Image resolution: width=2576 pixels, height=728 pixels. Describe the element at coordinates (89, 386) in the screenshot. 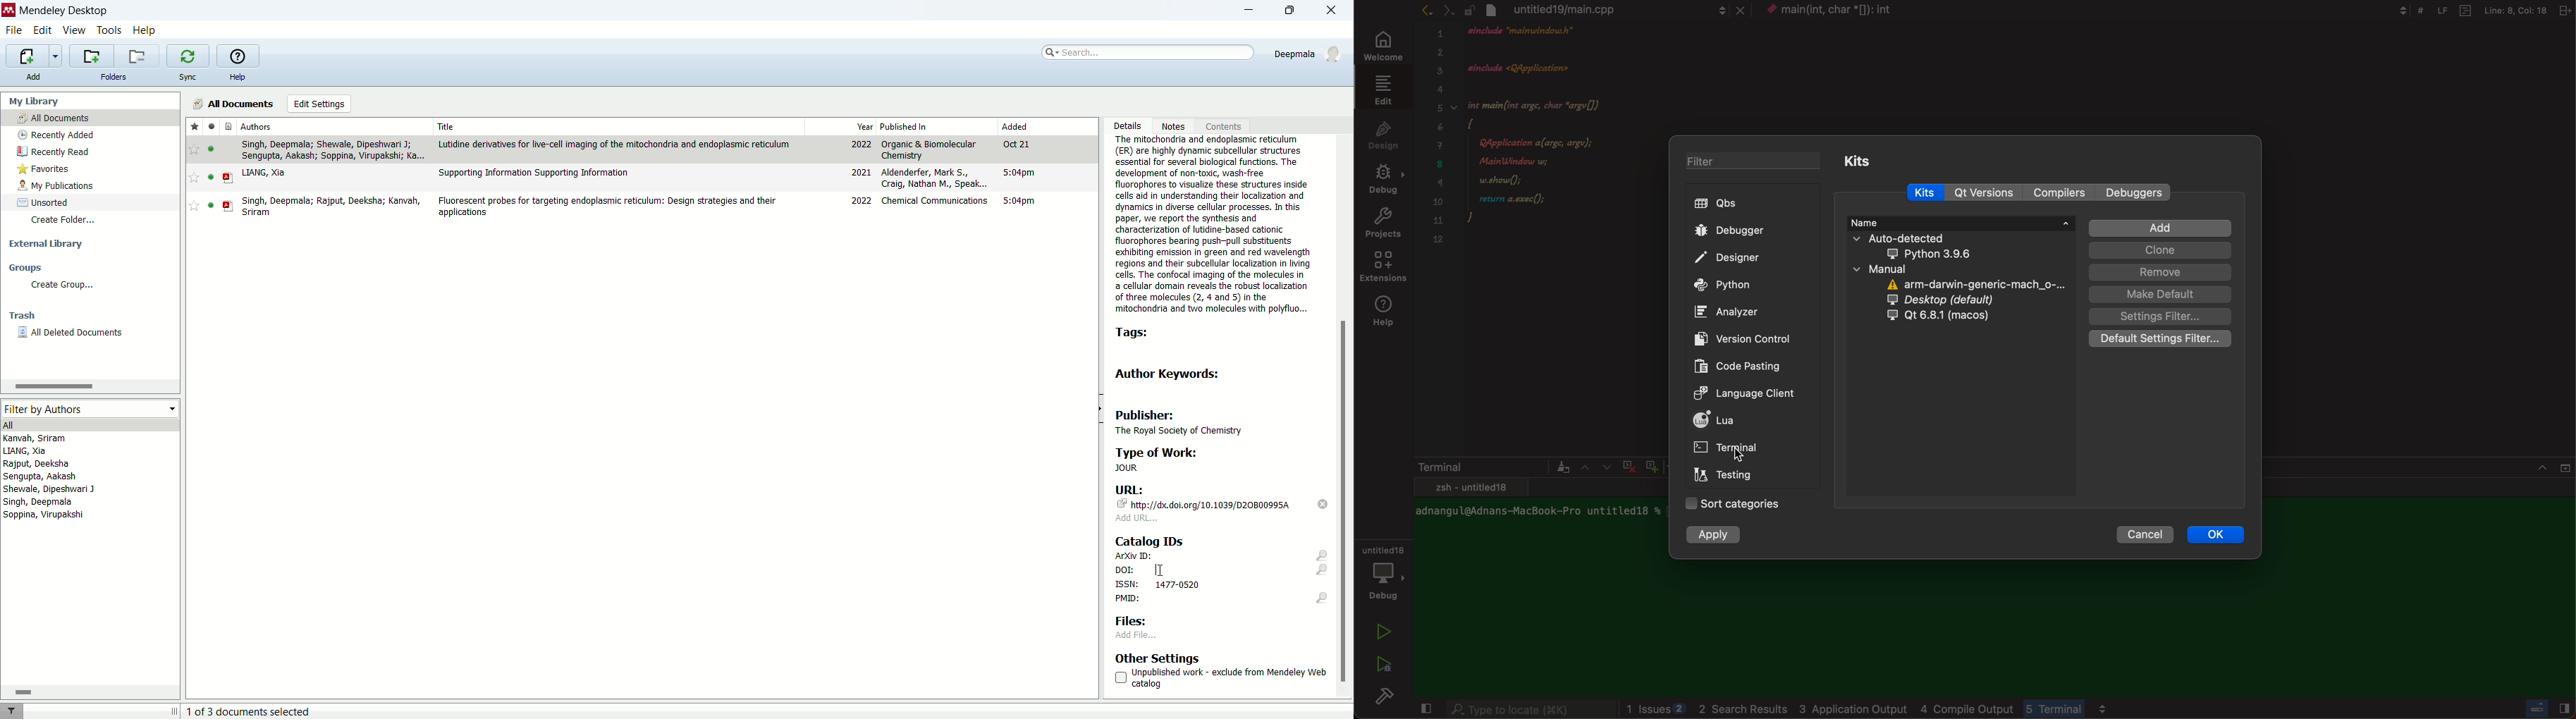

I see `horizontal scroll bar` at that location.